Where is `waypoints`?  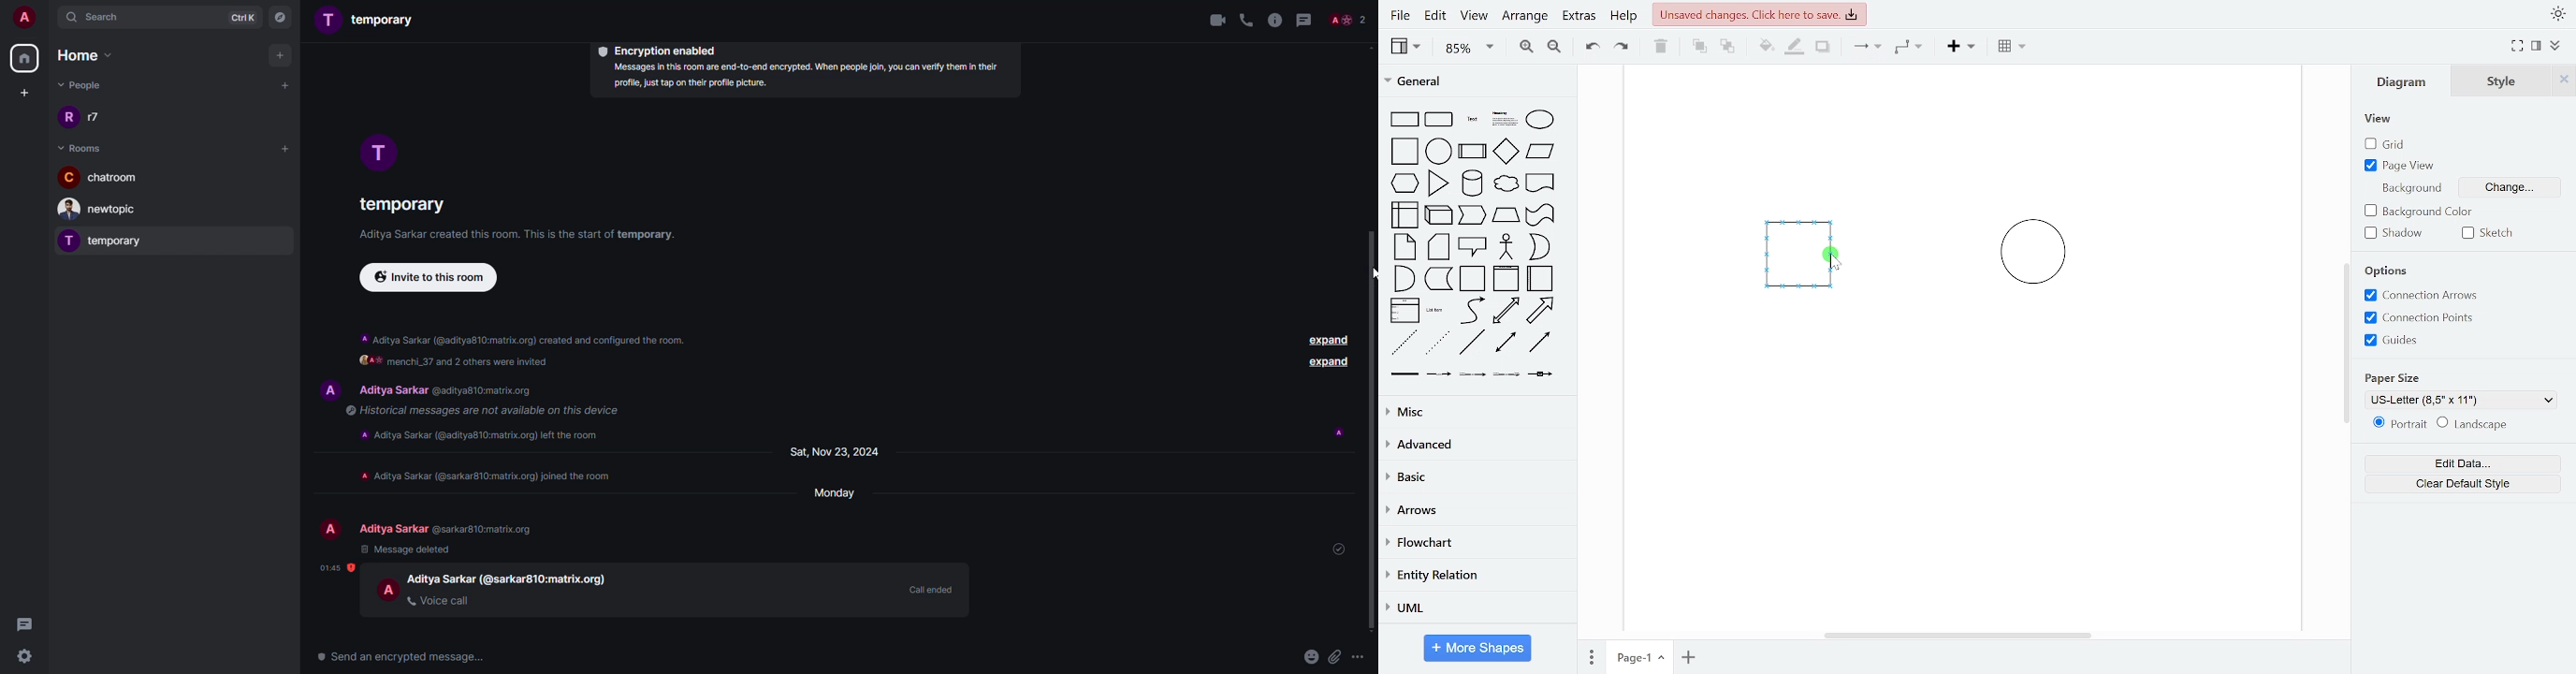
waypoints is located at coordinates (1914, 47).